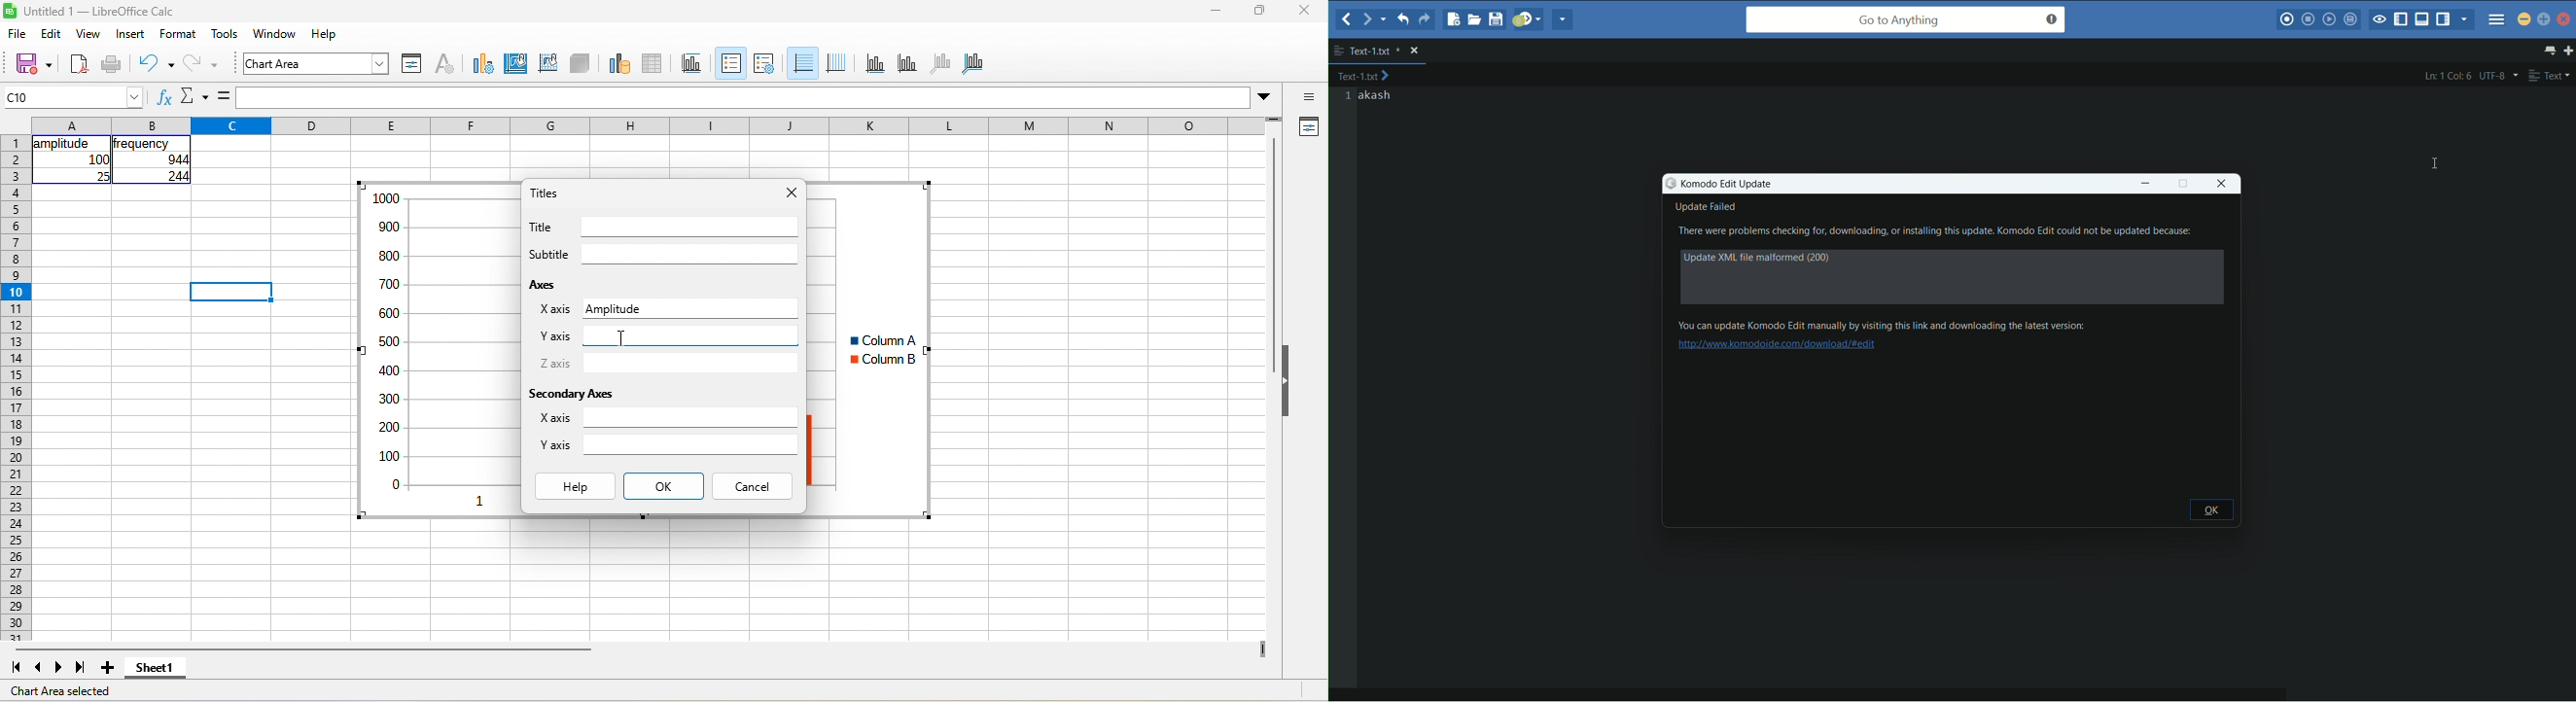  What do you see at coordinates (1905, 20) in the screenshot?
I see `go to anything search bar` at bounding box center [1905, 20].